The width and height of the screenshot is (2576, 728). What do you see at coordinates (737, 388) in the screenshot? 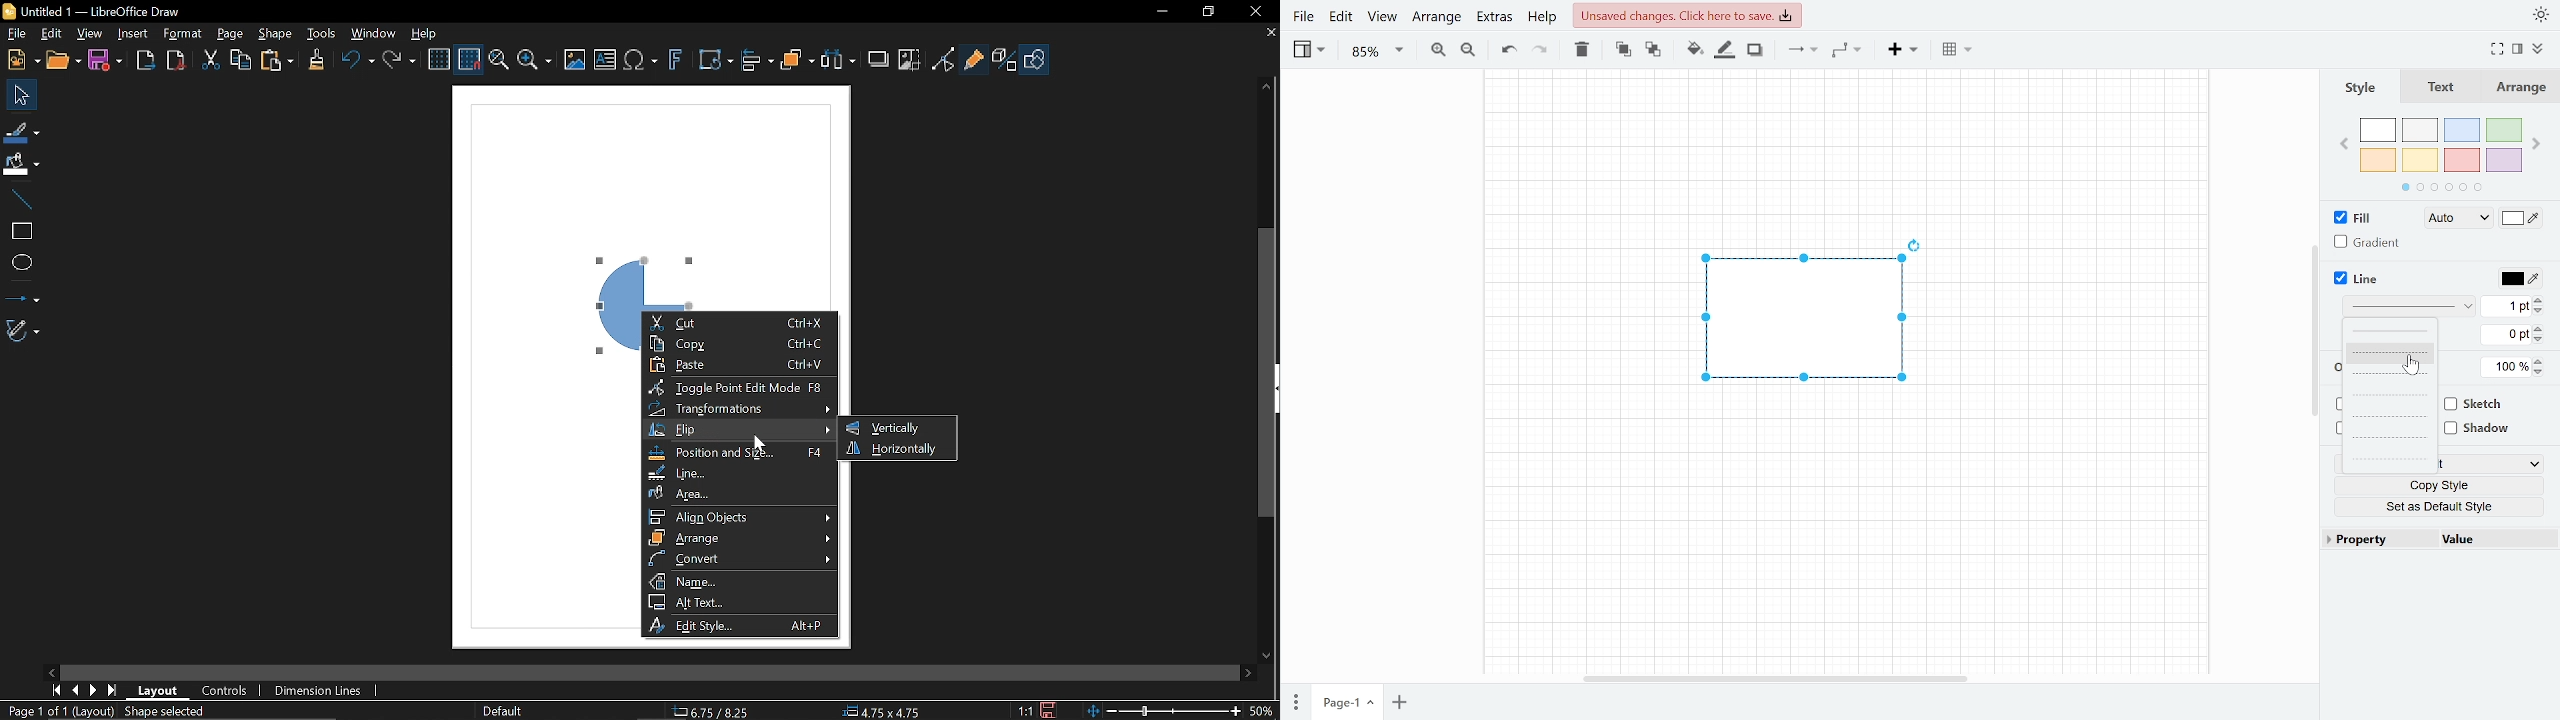
I see `Toggle Point Edit Mode  F8` at bounding box center [737, 388].